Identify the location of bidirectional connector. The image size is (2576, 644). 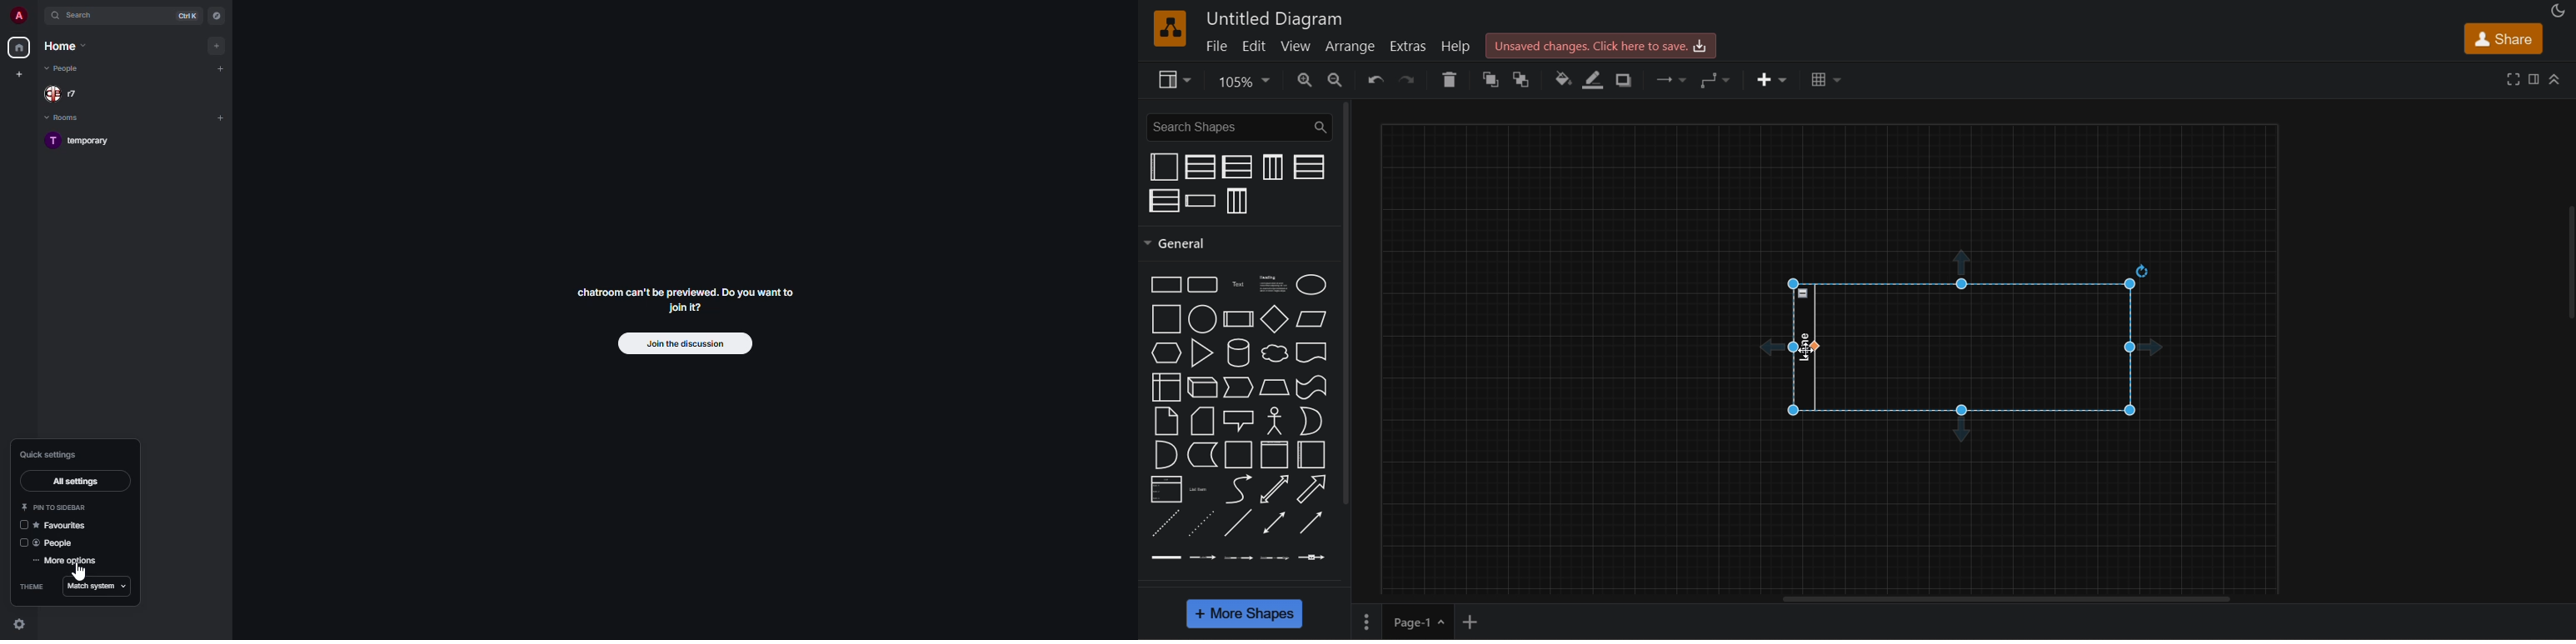
(1274, 523).